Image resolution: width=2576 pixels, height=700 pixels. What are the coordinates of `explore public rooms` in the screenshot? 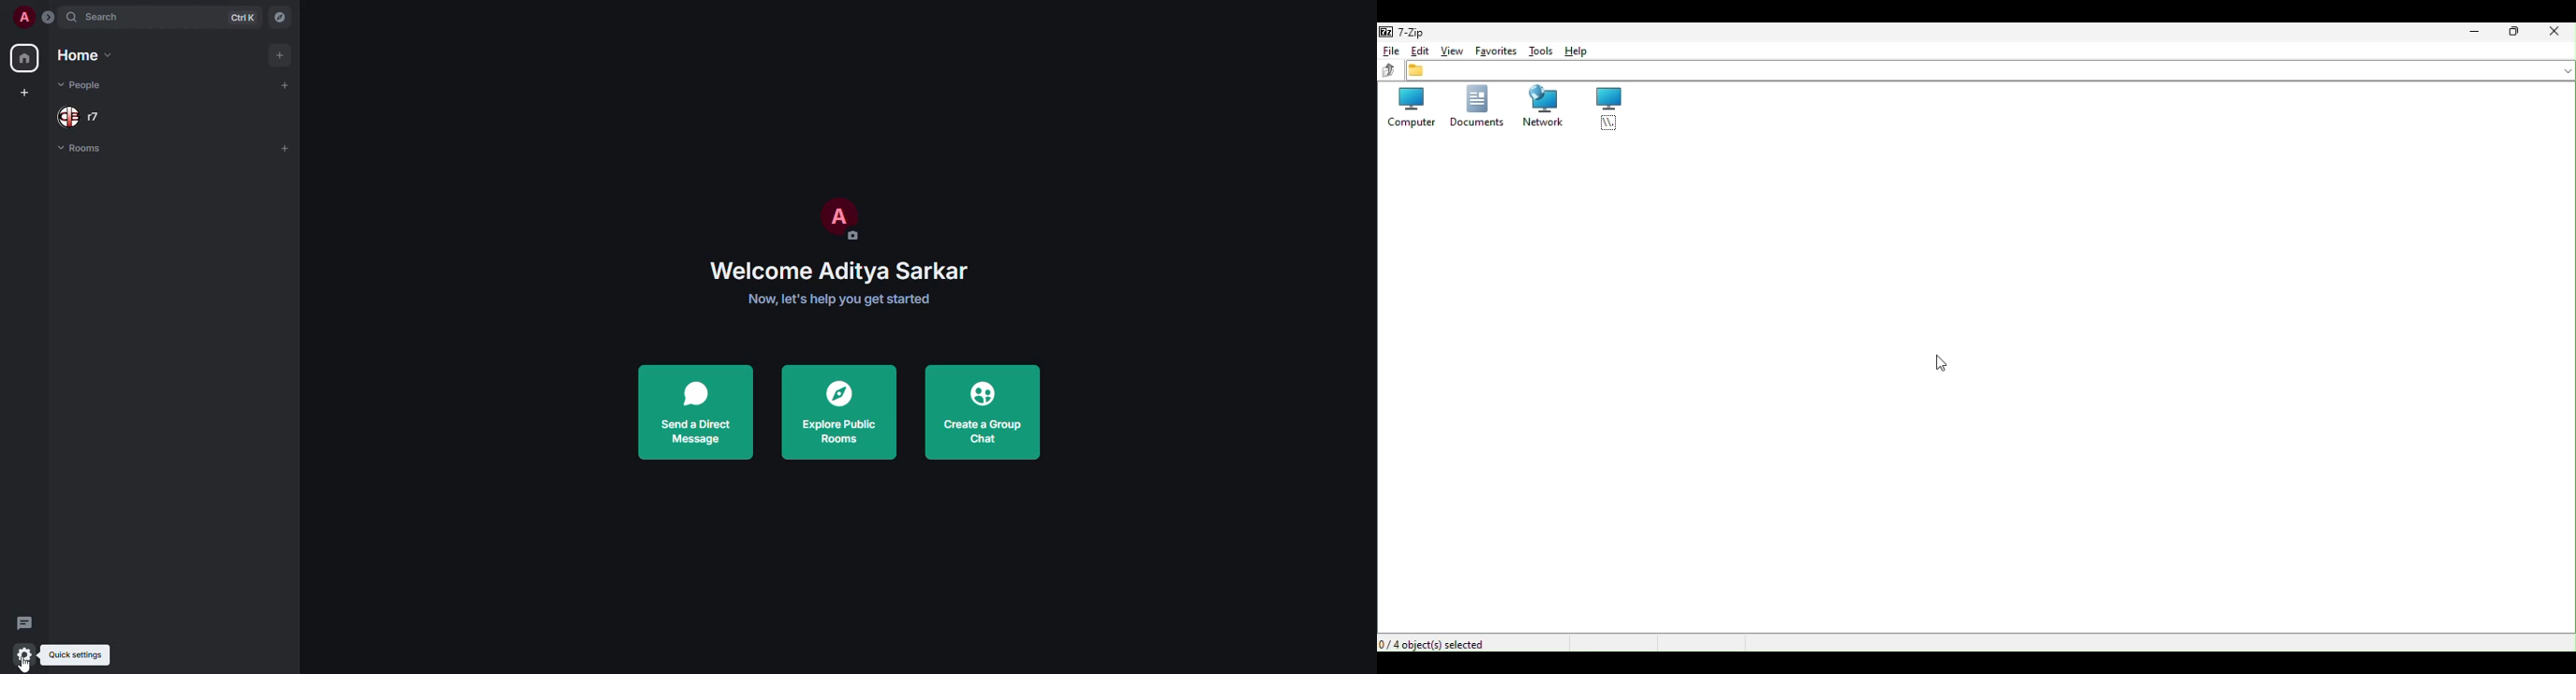 It's located at (842, 413).